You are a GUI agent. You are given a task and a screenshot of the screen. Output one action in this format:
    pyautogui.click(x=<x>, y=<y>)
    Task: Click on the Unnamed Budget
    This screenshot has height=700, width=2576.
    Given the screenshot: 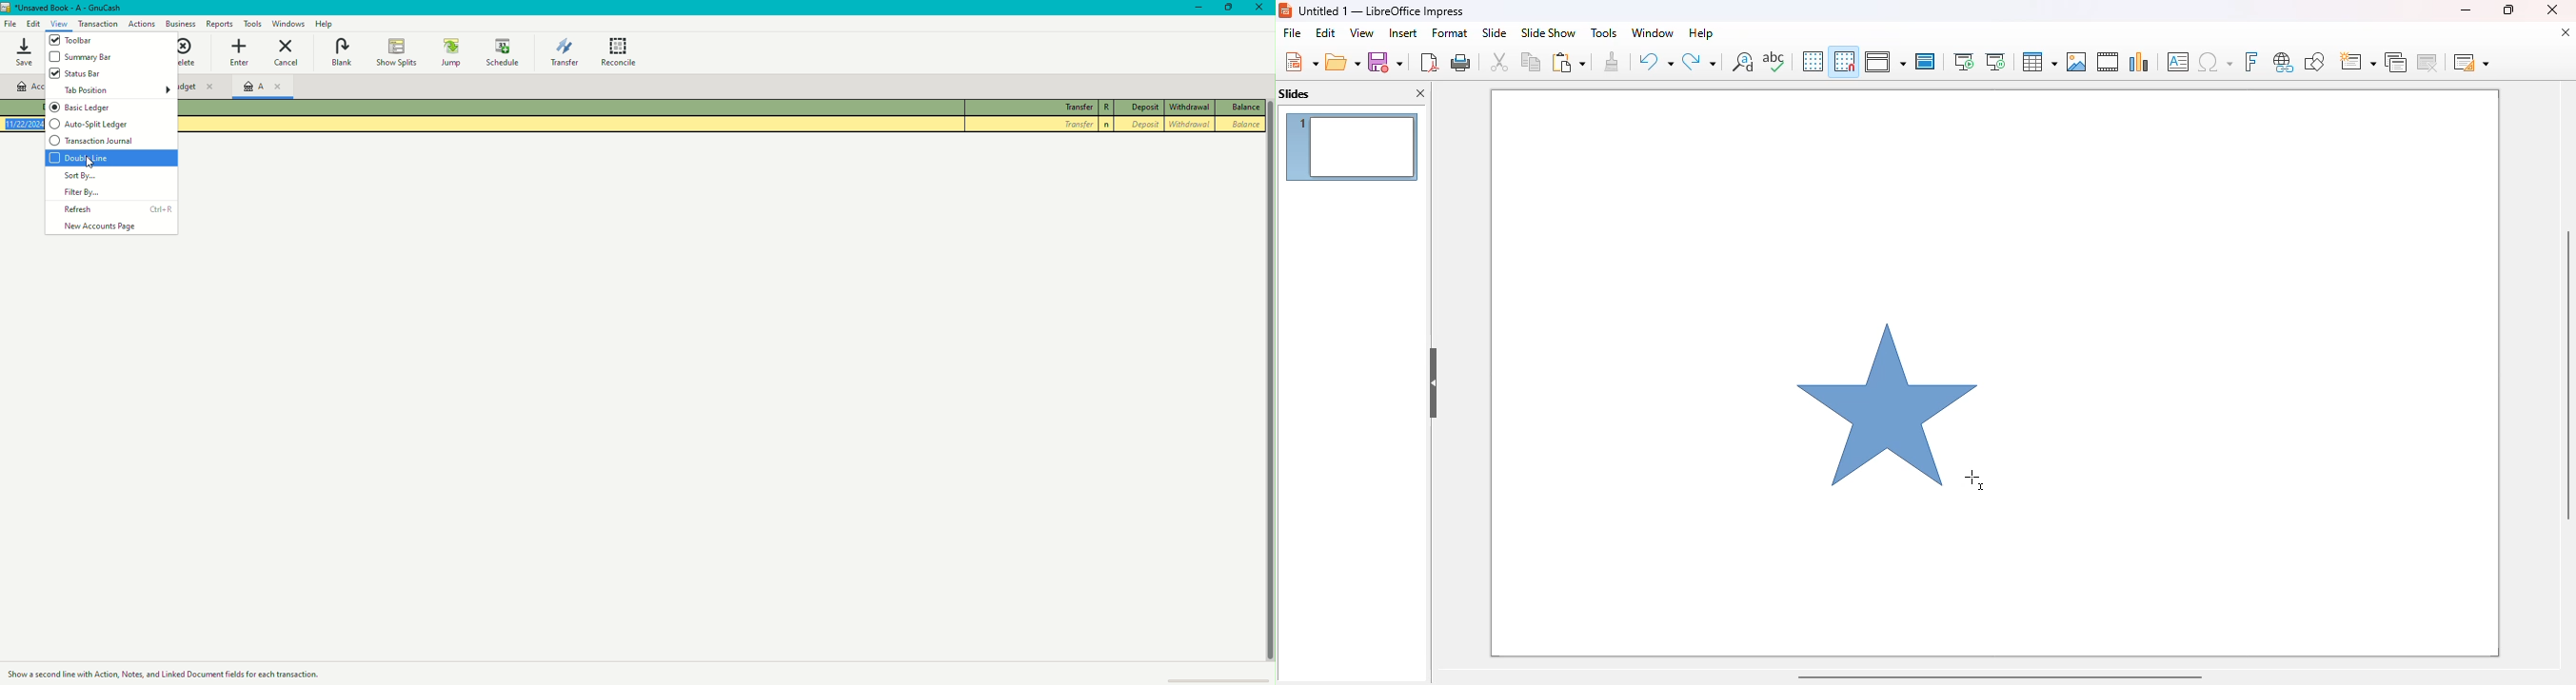 What is the action you would take?
    pyautogui.click(x=200, y=86)
    